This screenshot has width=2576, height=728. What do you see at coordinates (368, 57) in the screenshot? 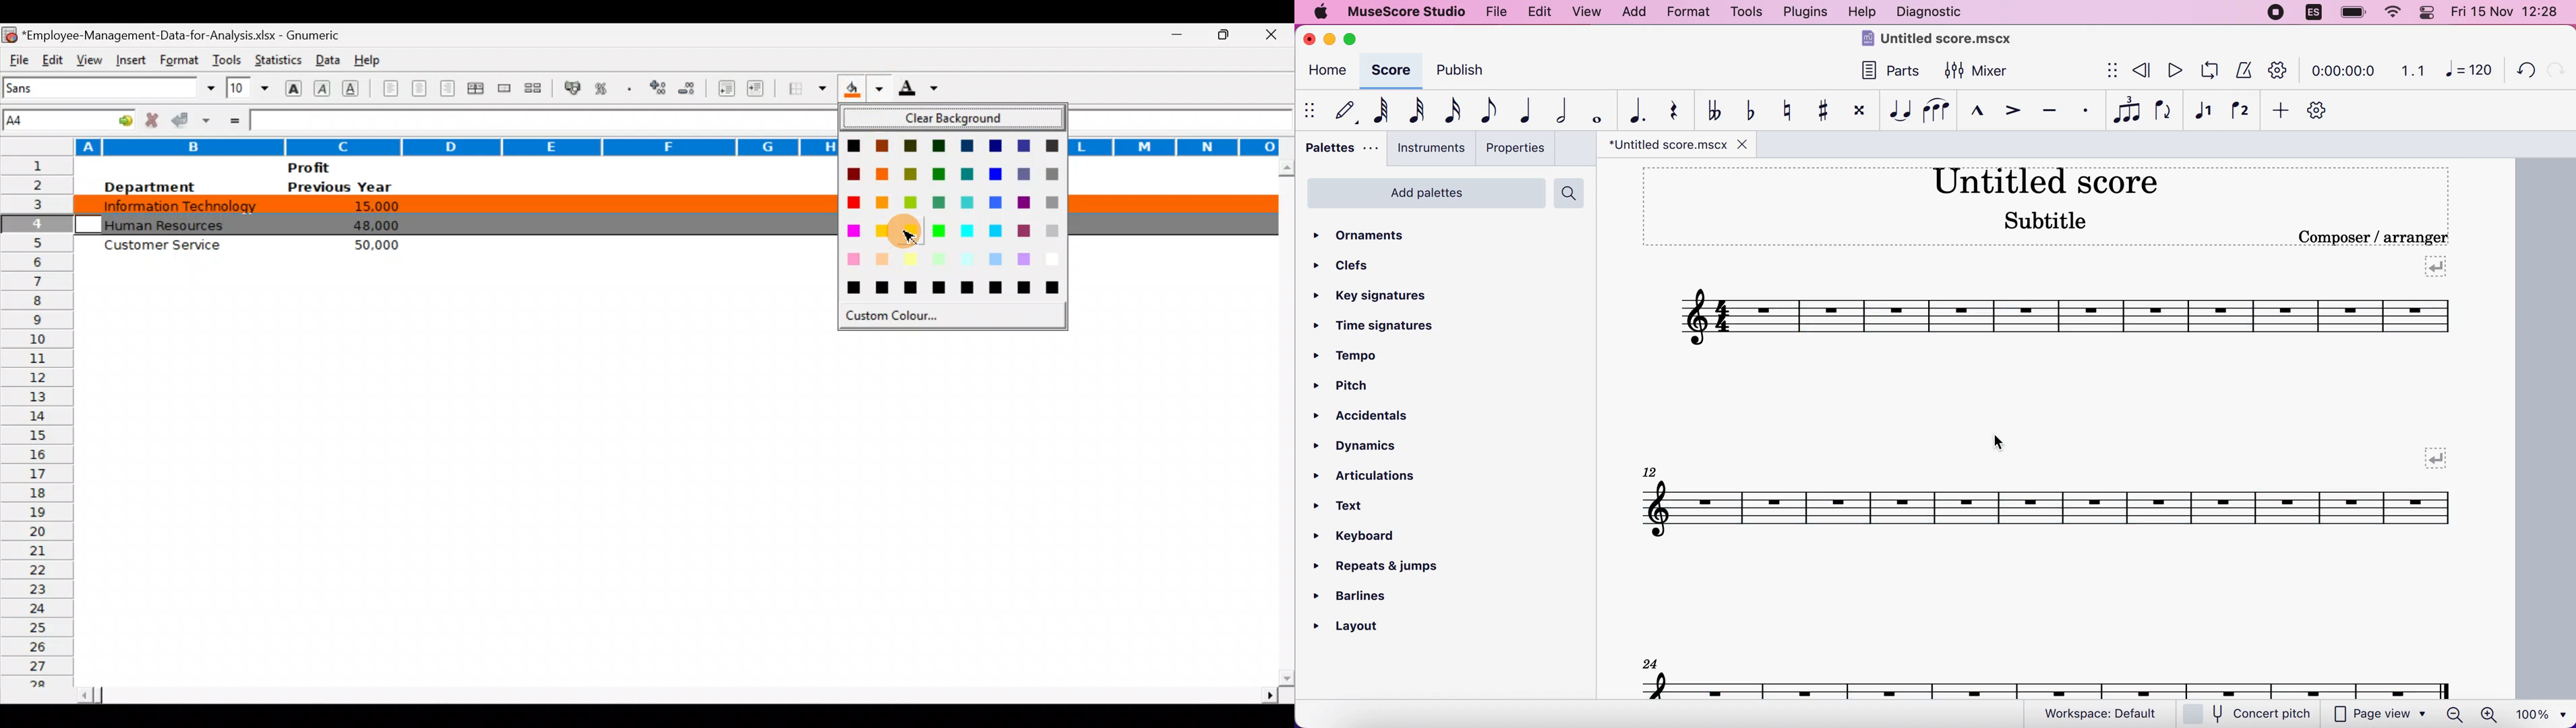
I see `Help` at bounding box center [368, 57].